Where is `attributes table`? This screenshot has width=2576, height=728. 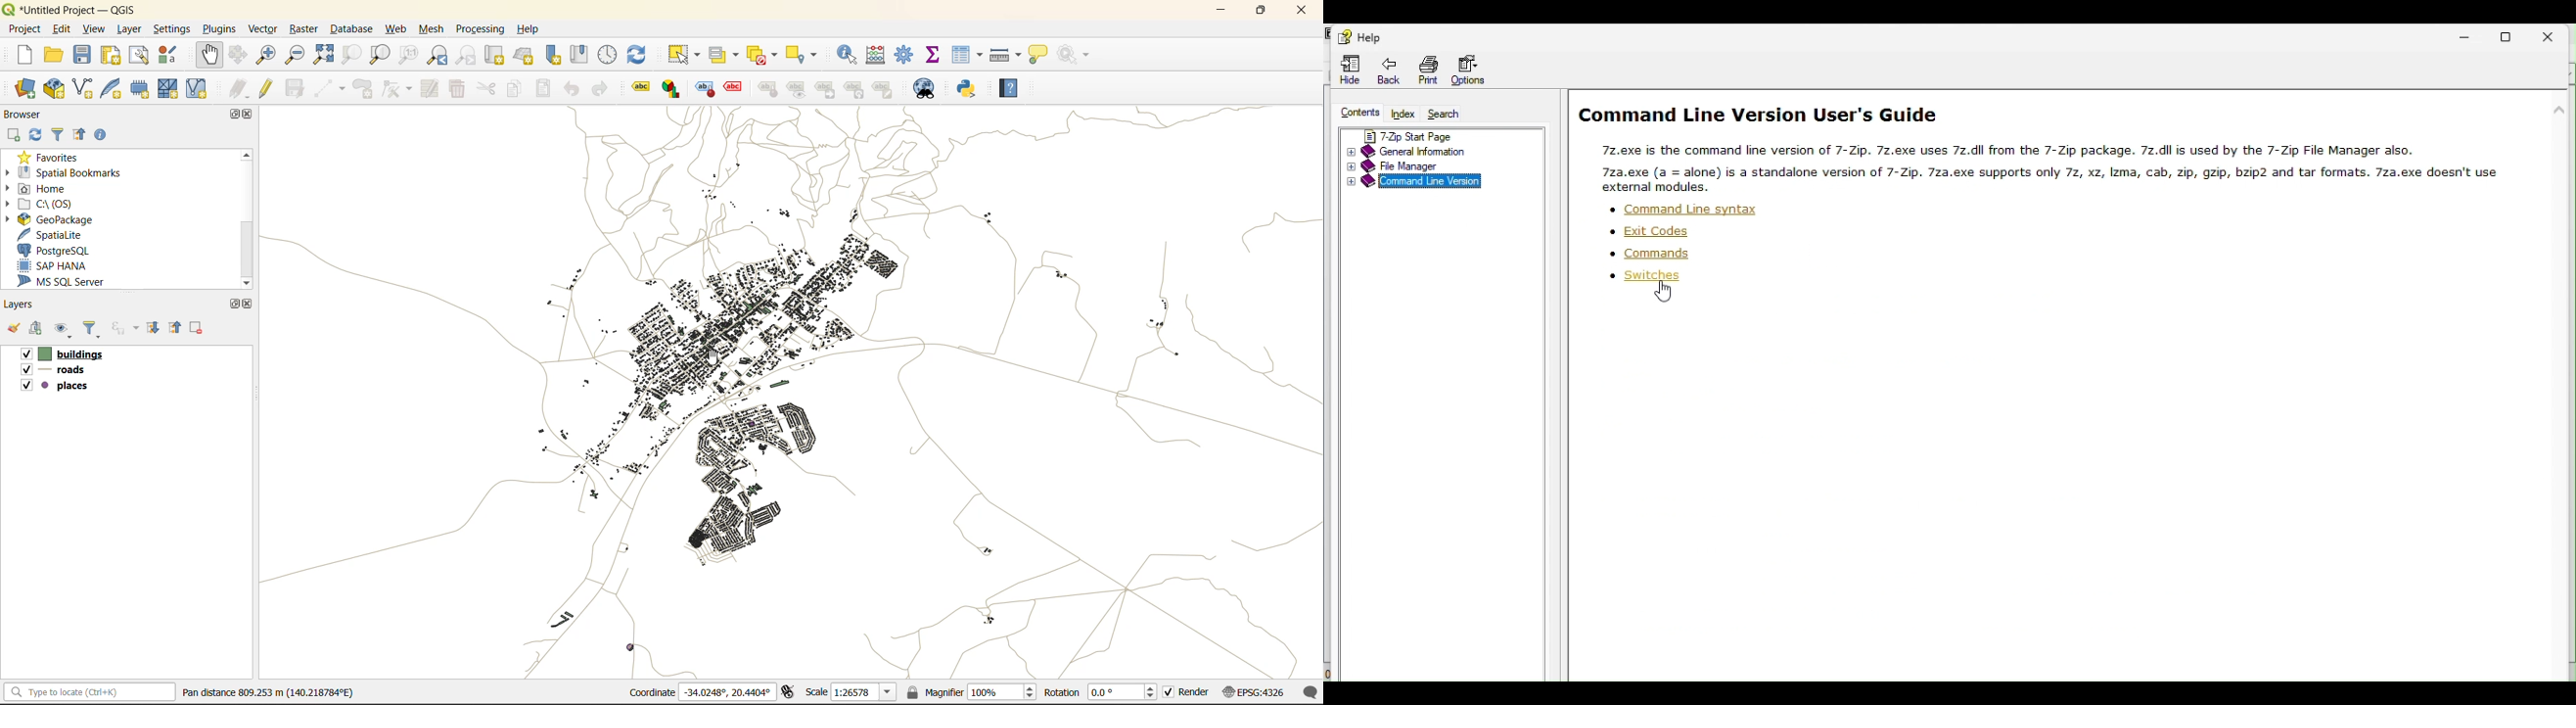
attributes table is located at coordinates (967, 57).